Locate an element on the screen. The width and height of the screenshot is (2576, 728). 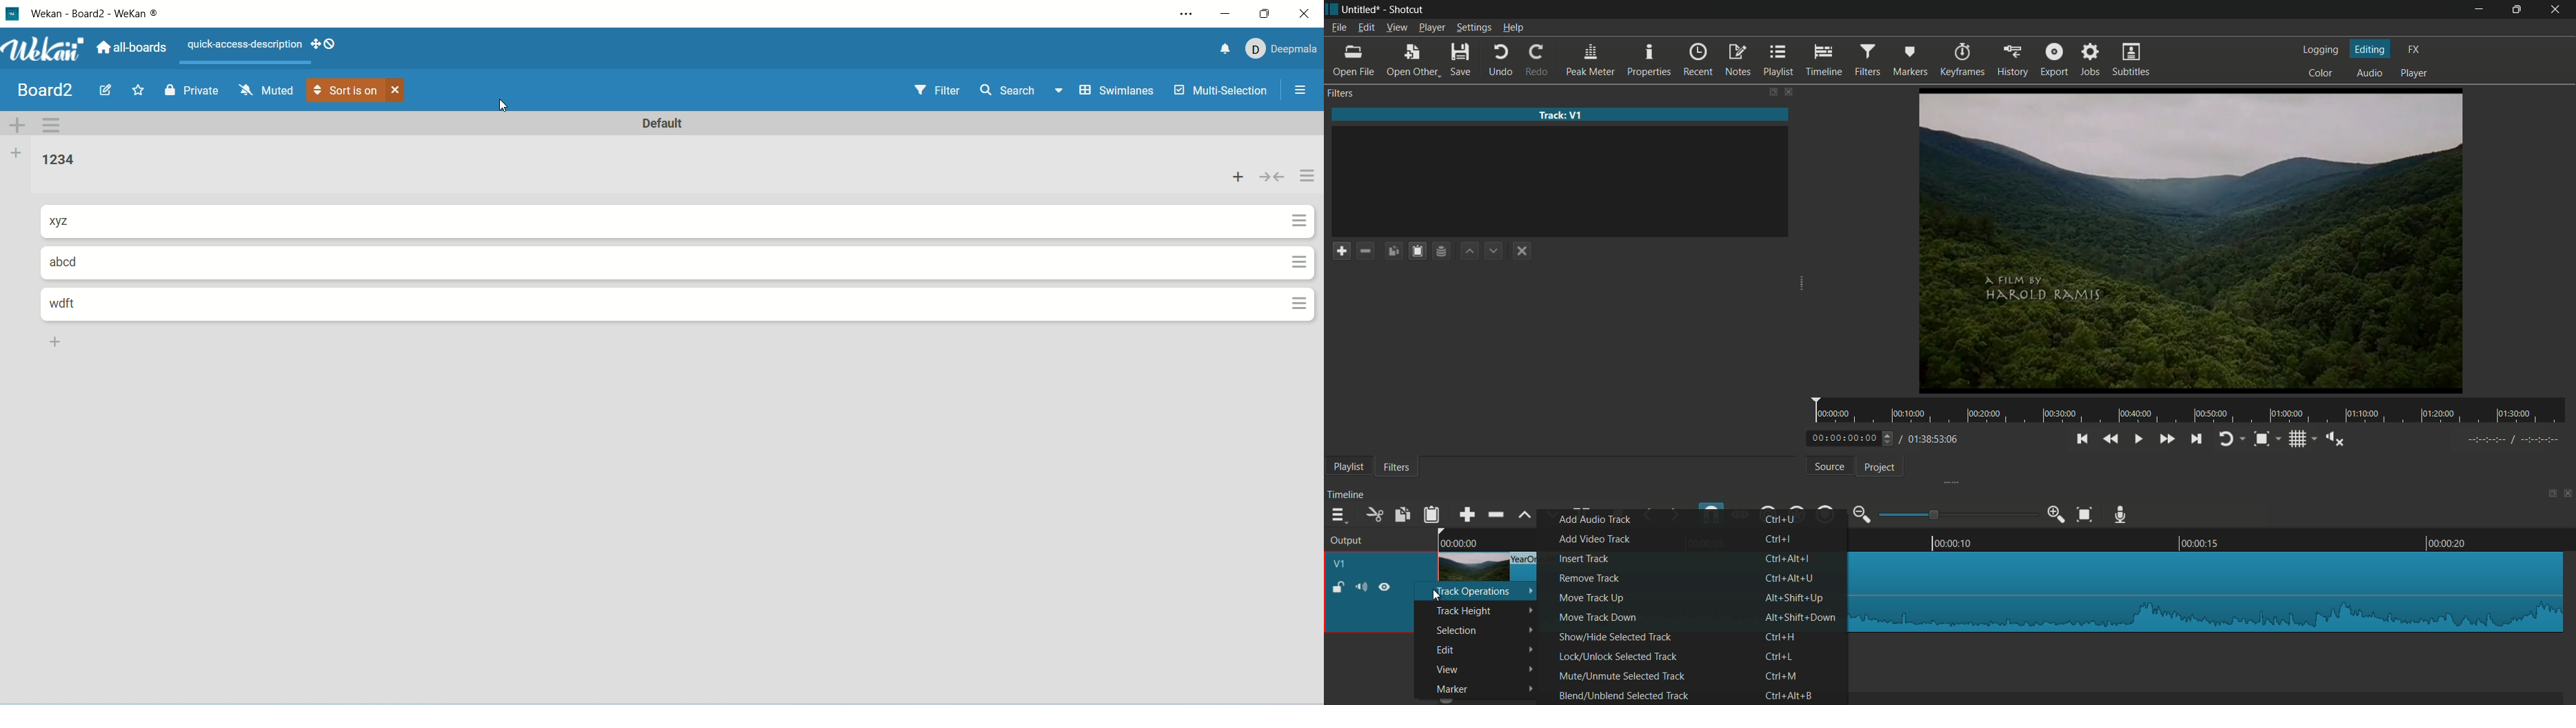
fx is located at coordinates (2415, 50).